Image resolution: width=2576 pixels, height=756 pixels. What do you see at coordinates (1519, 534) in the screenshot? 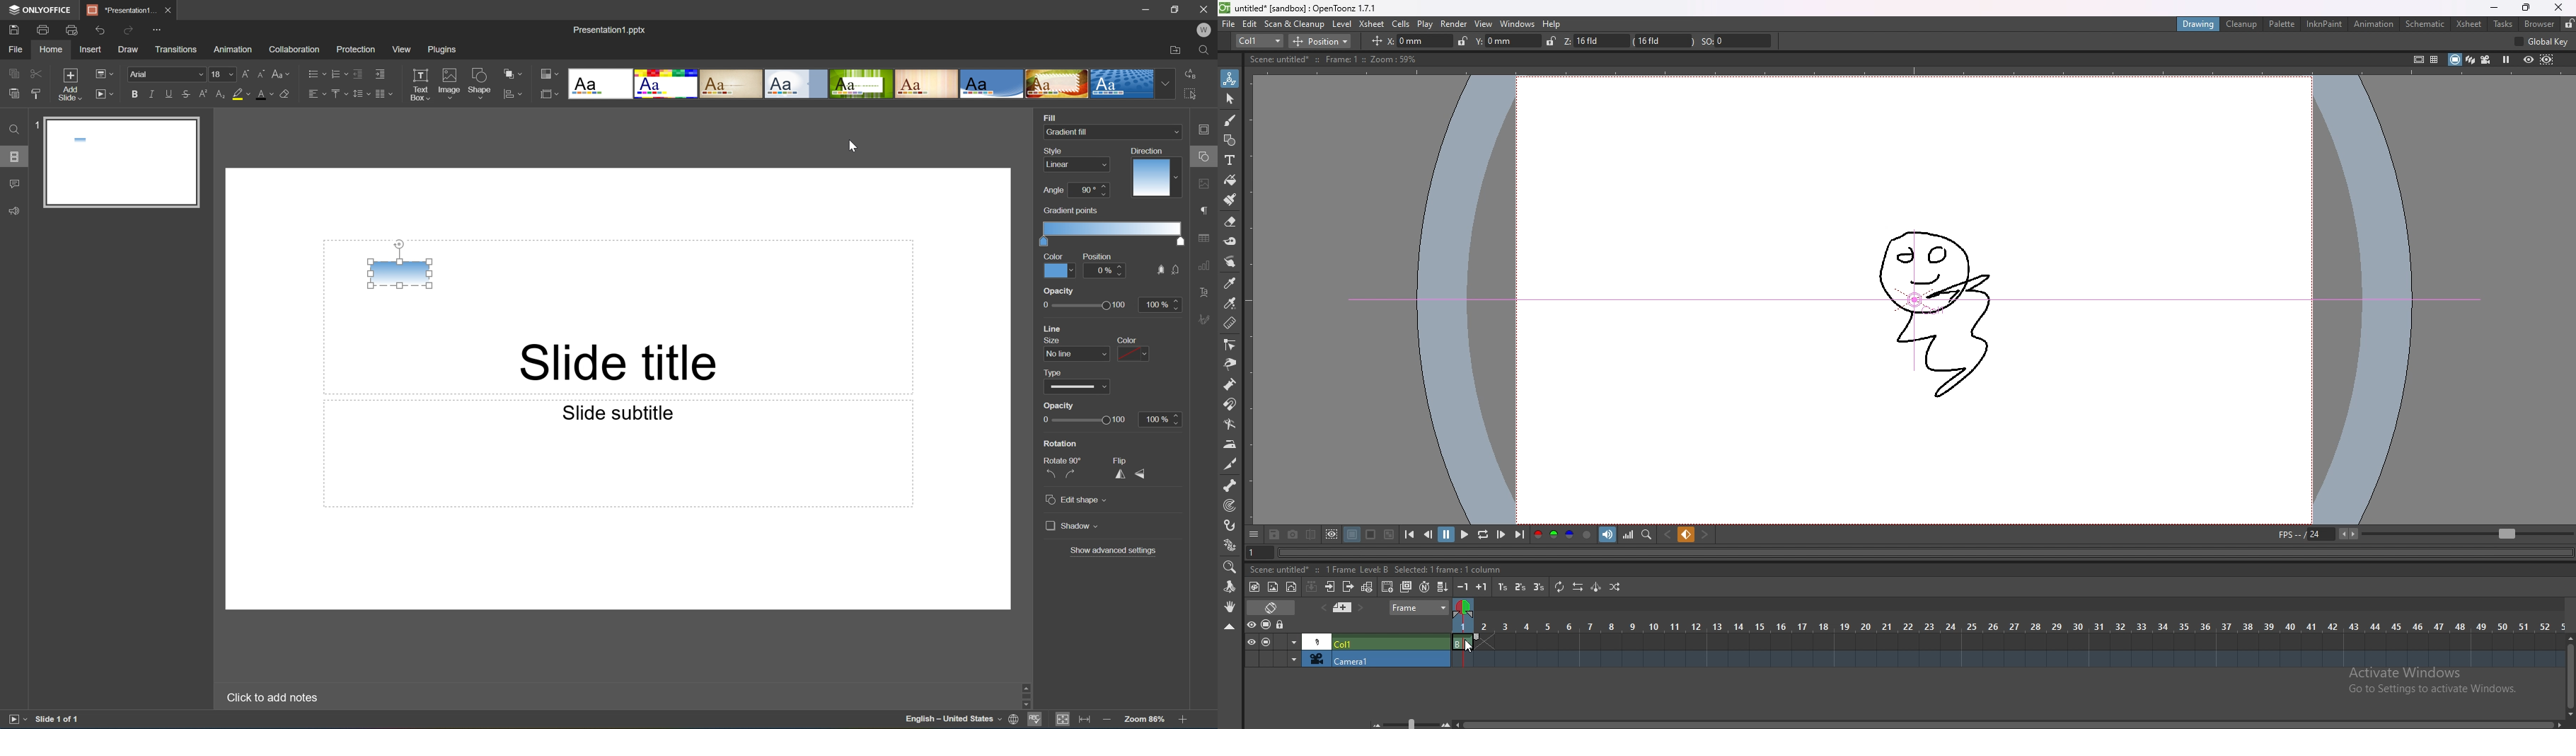
I see `last frame` at bounding box center [1519, 534].